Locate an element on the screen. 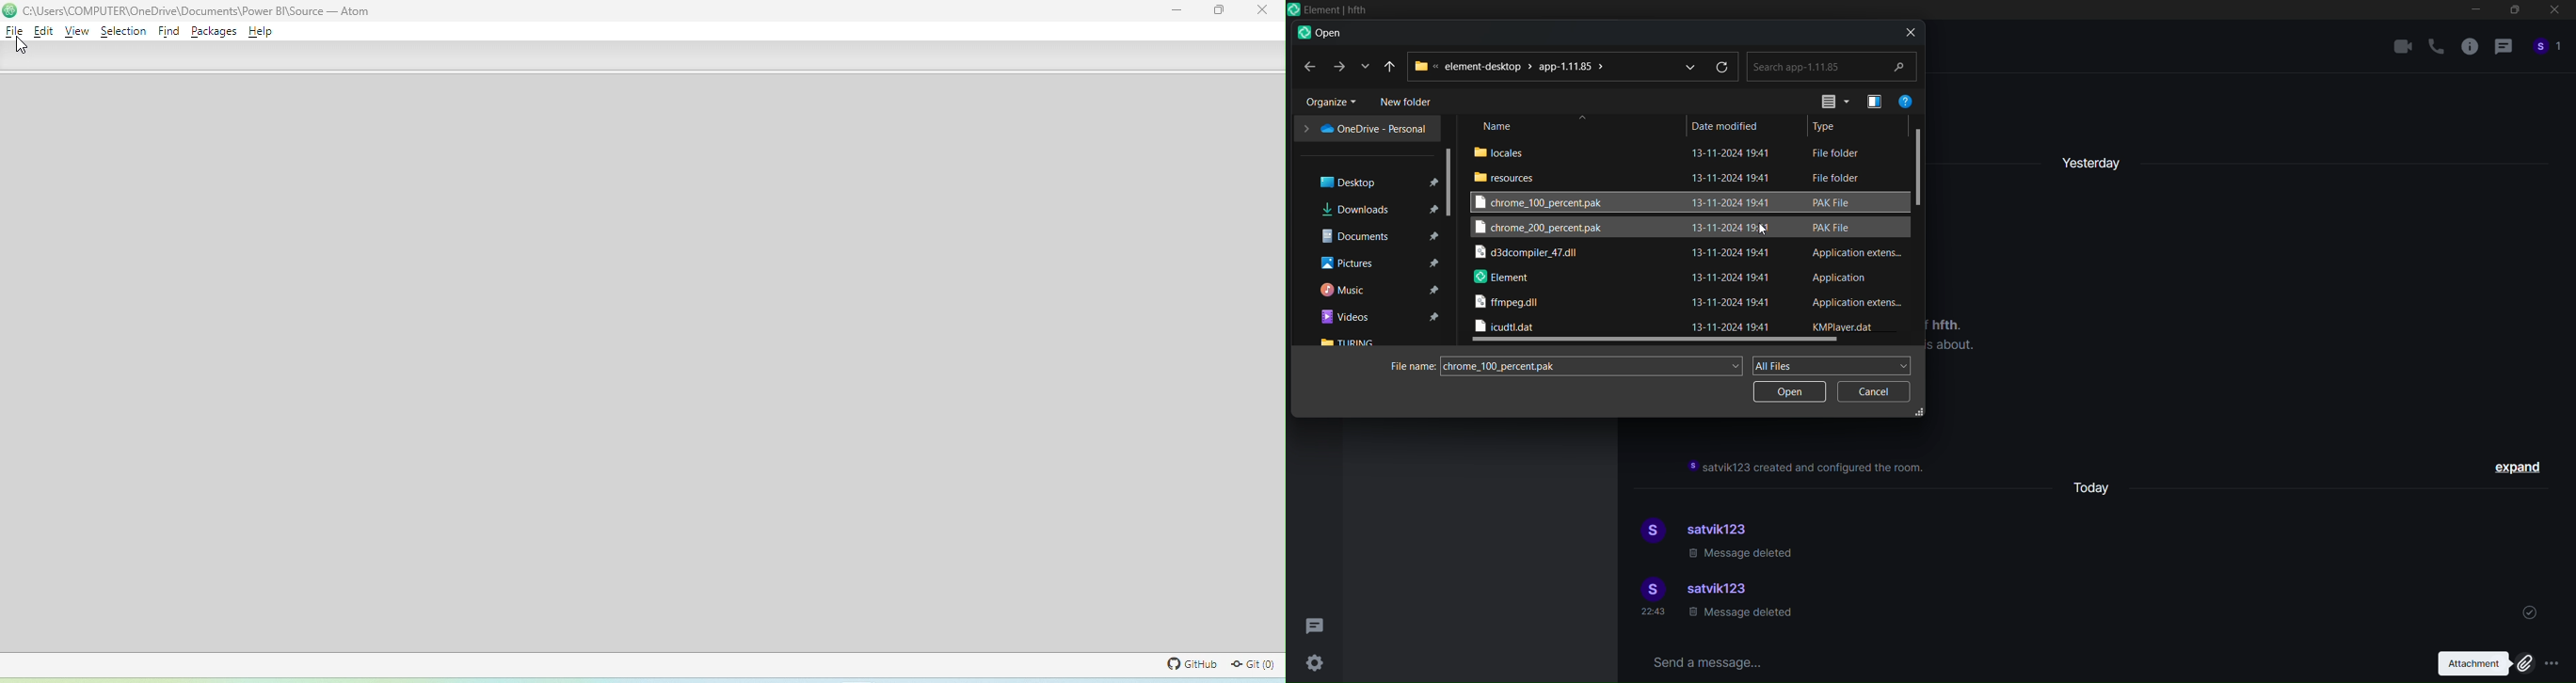 Image resolution: width=2576 pixels, height=700 pixels. pictures is located at coordinates (1376, 264).